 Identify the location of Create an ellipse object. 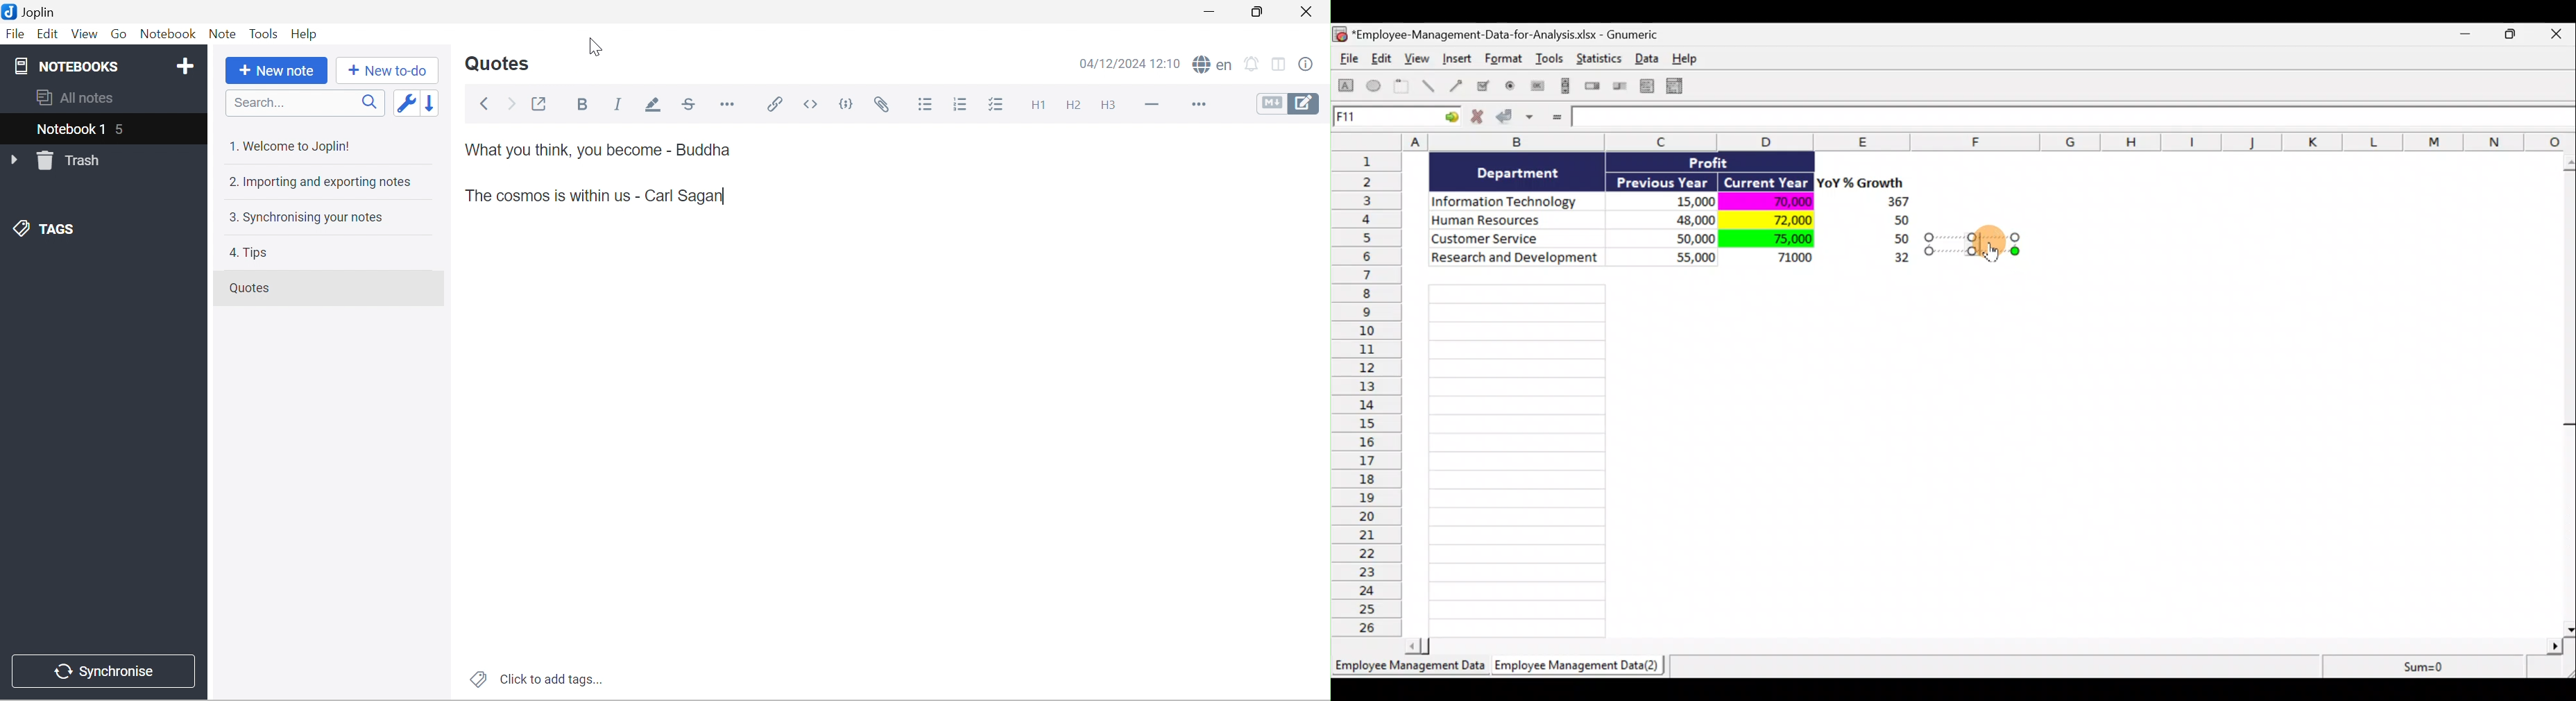
(1374, 86).